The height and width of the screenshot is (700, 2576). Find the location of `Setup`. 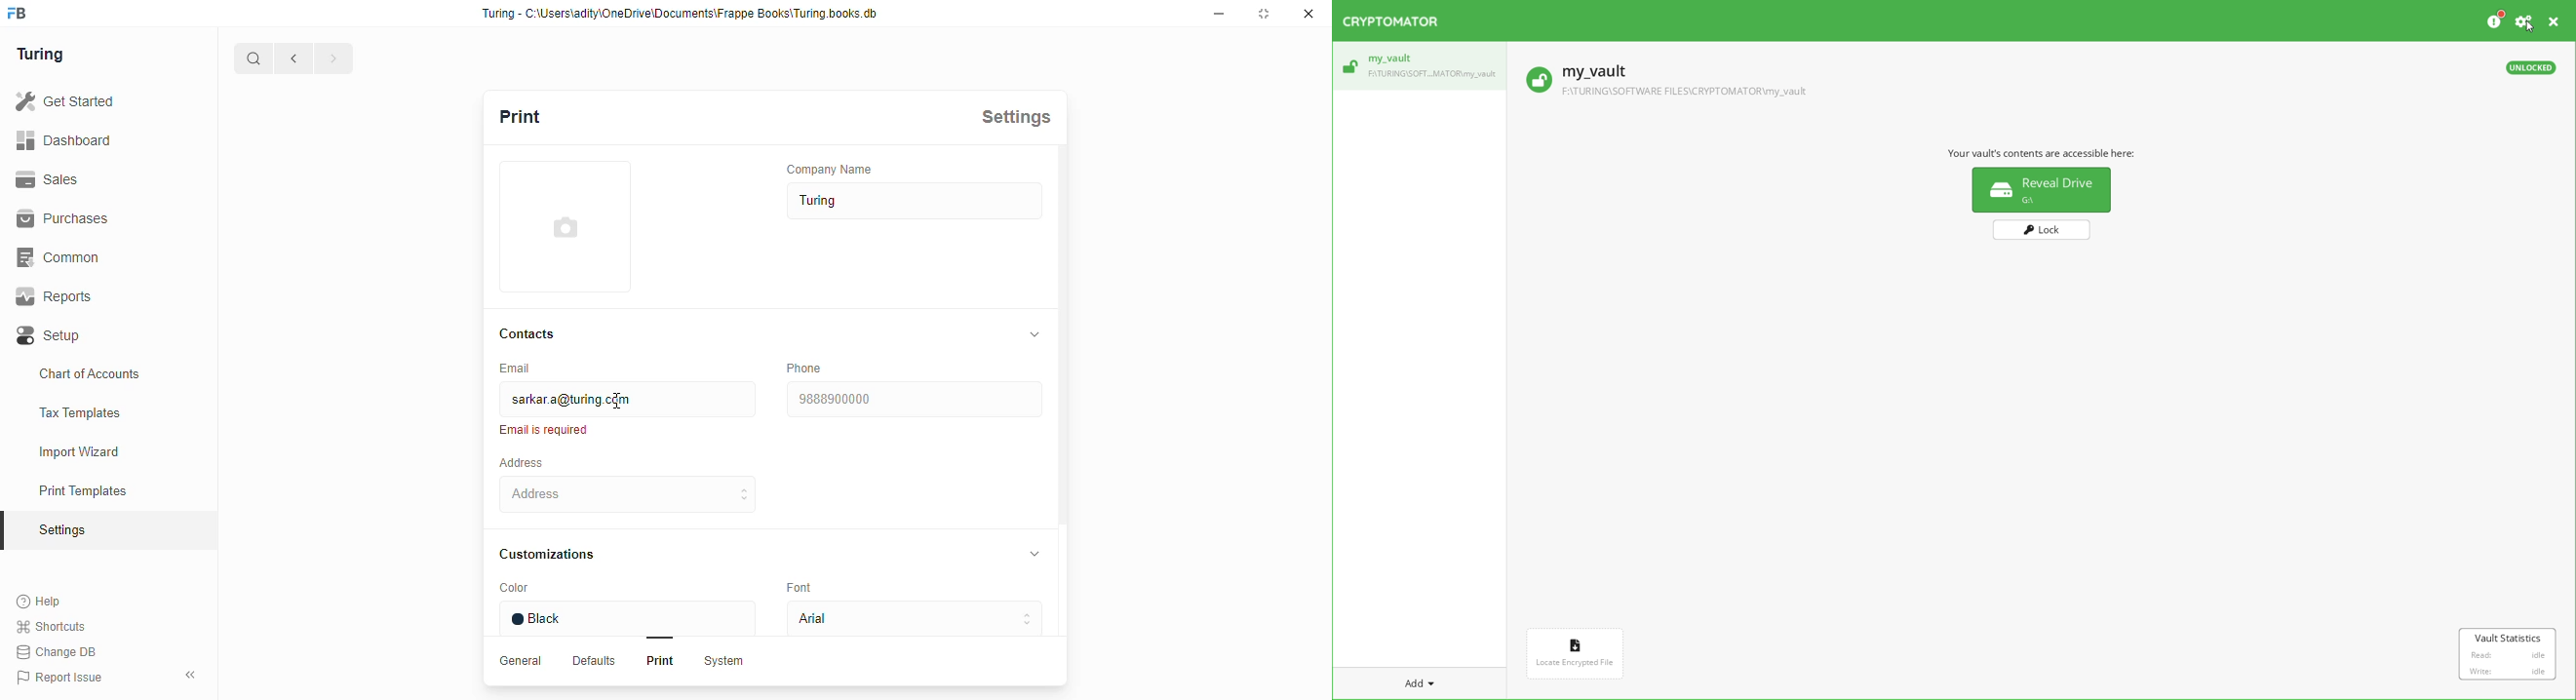

Setup is located at coordinates (90, 335).